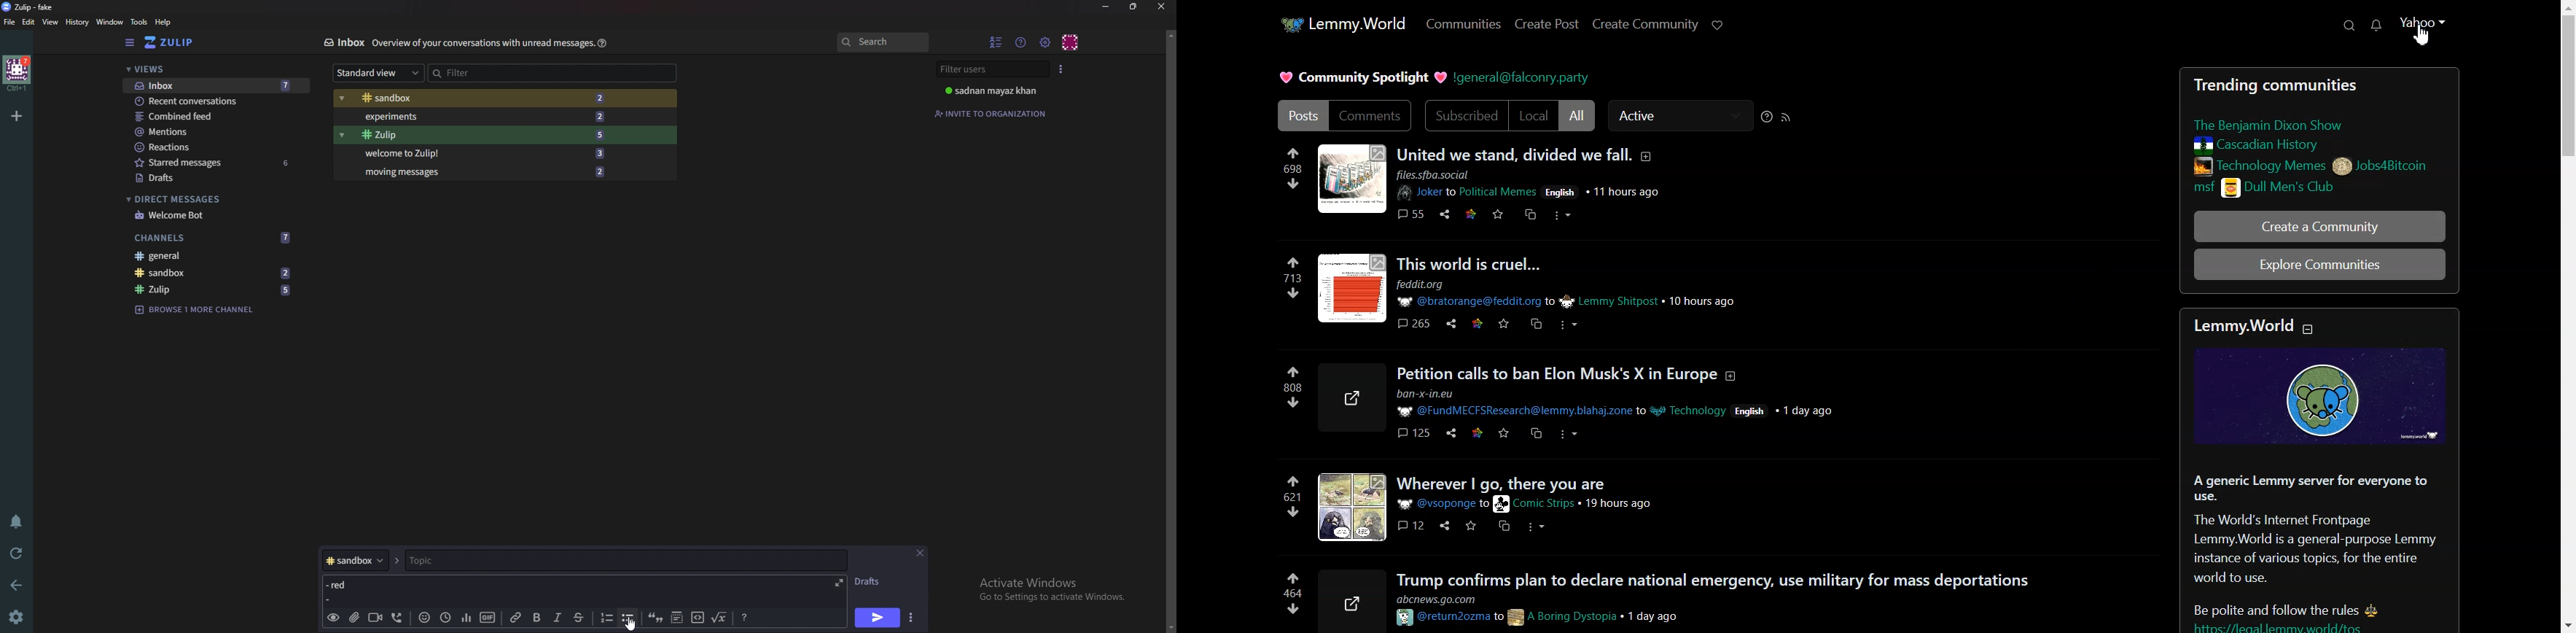  What do you see at coordinates (213, 238) in the screenshot?
I see `Channels` at bounding box center [213, 238].